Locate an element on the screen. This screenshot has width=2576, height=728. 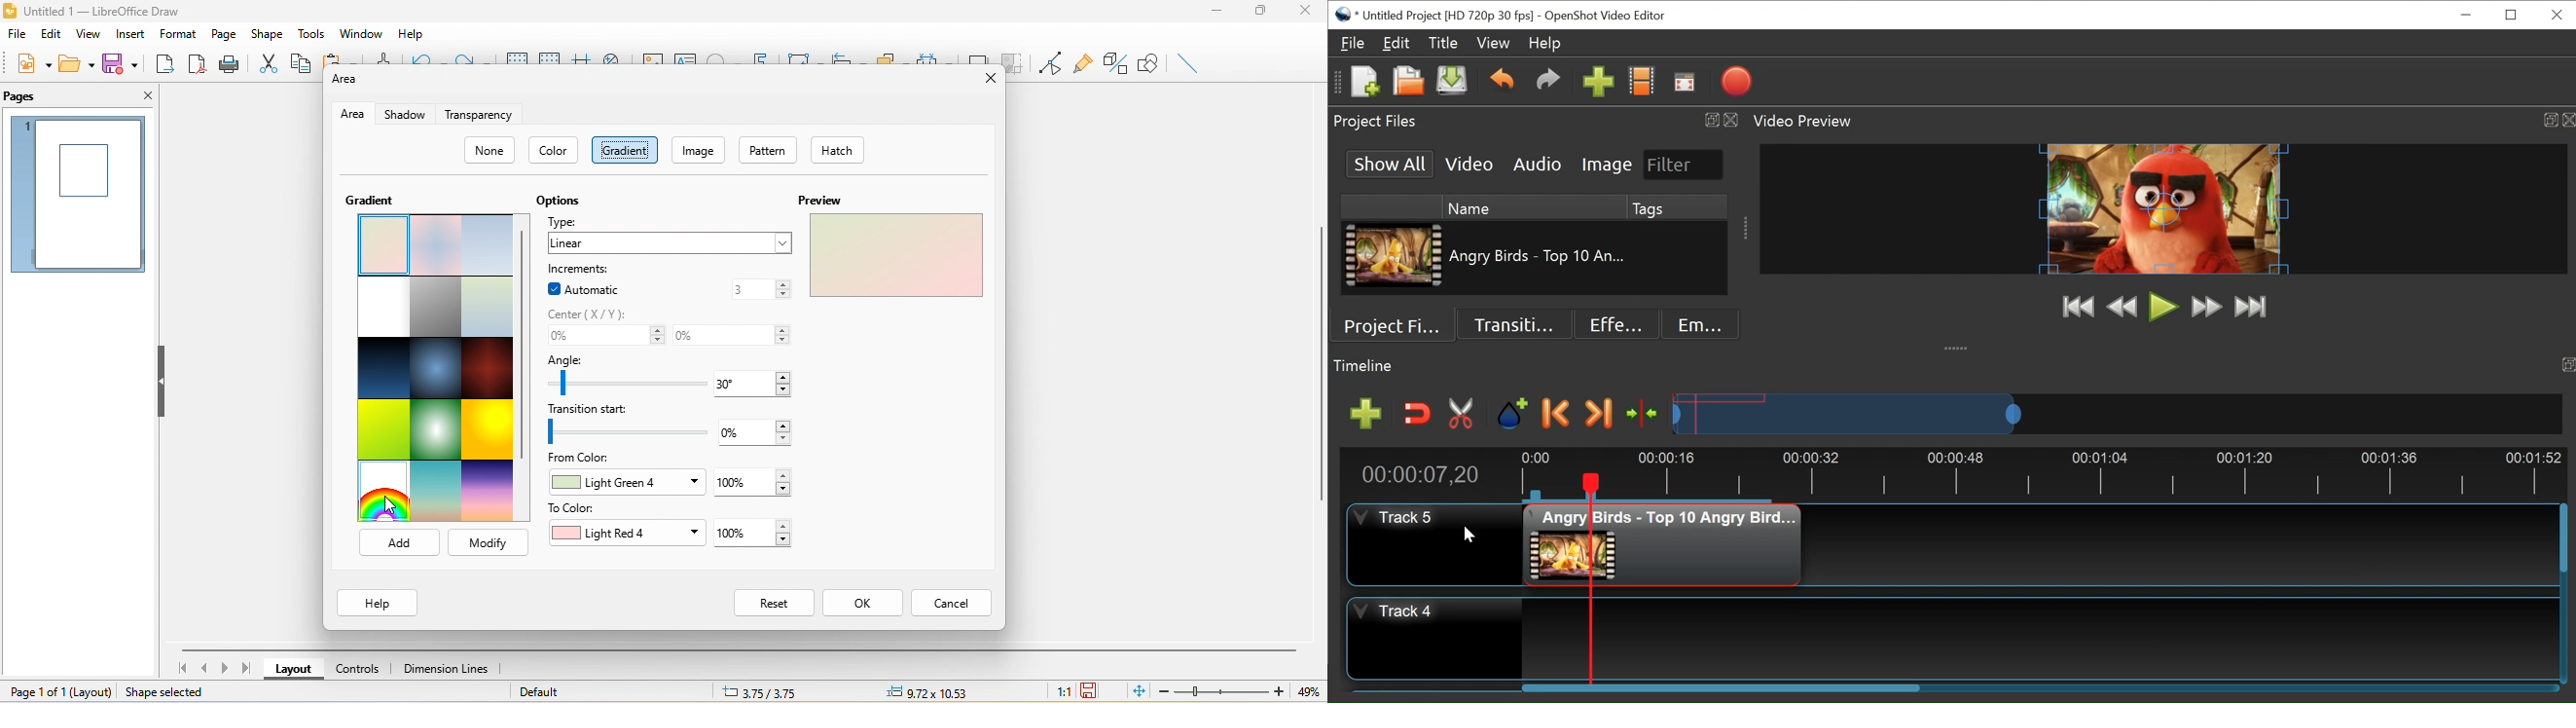
green grass is located at coordinates (381, 430).